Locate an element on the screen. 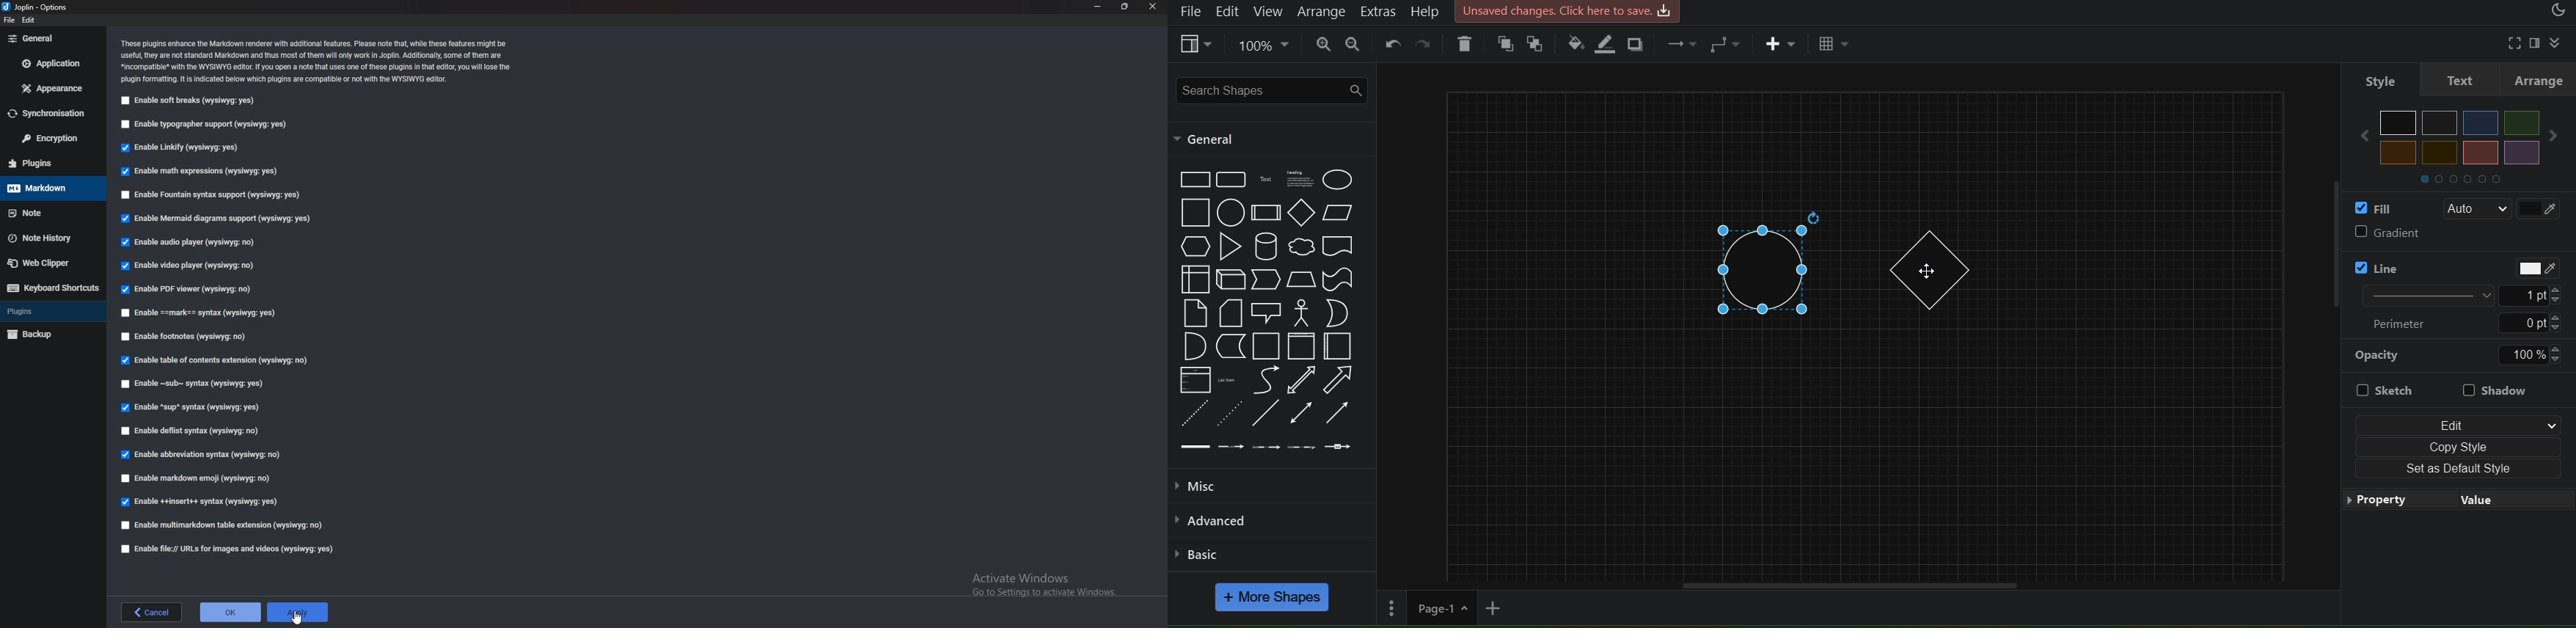  diamond is located at coordinates (1926, 270).